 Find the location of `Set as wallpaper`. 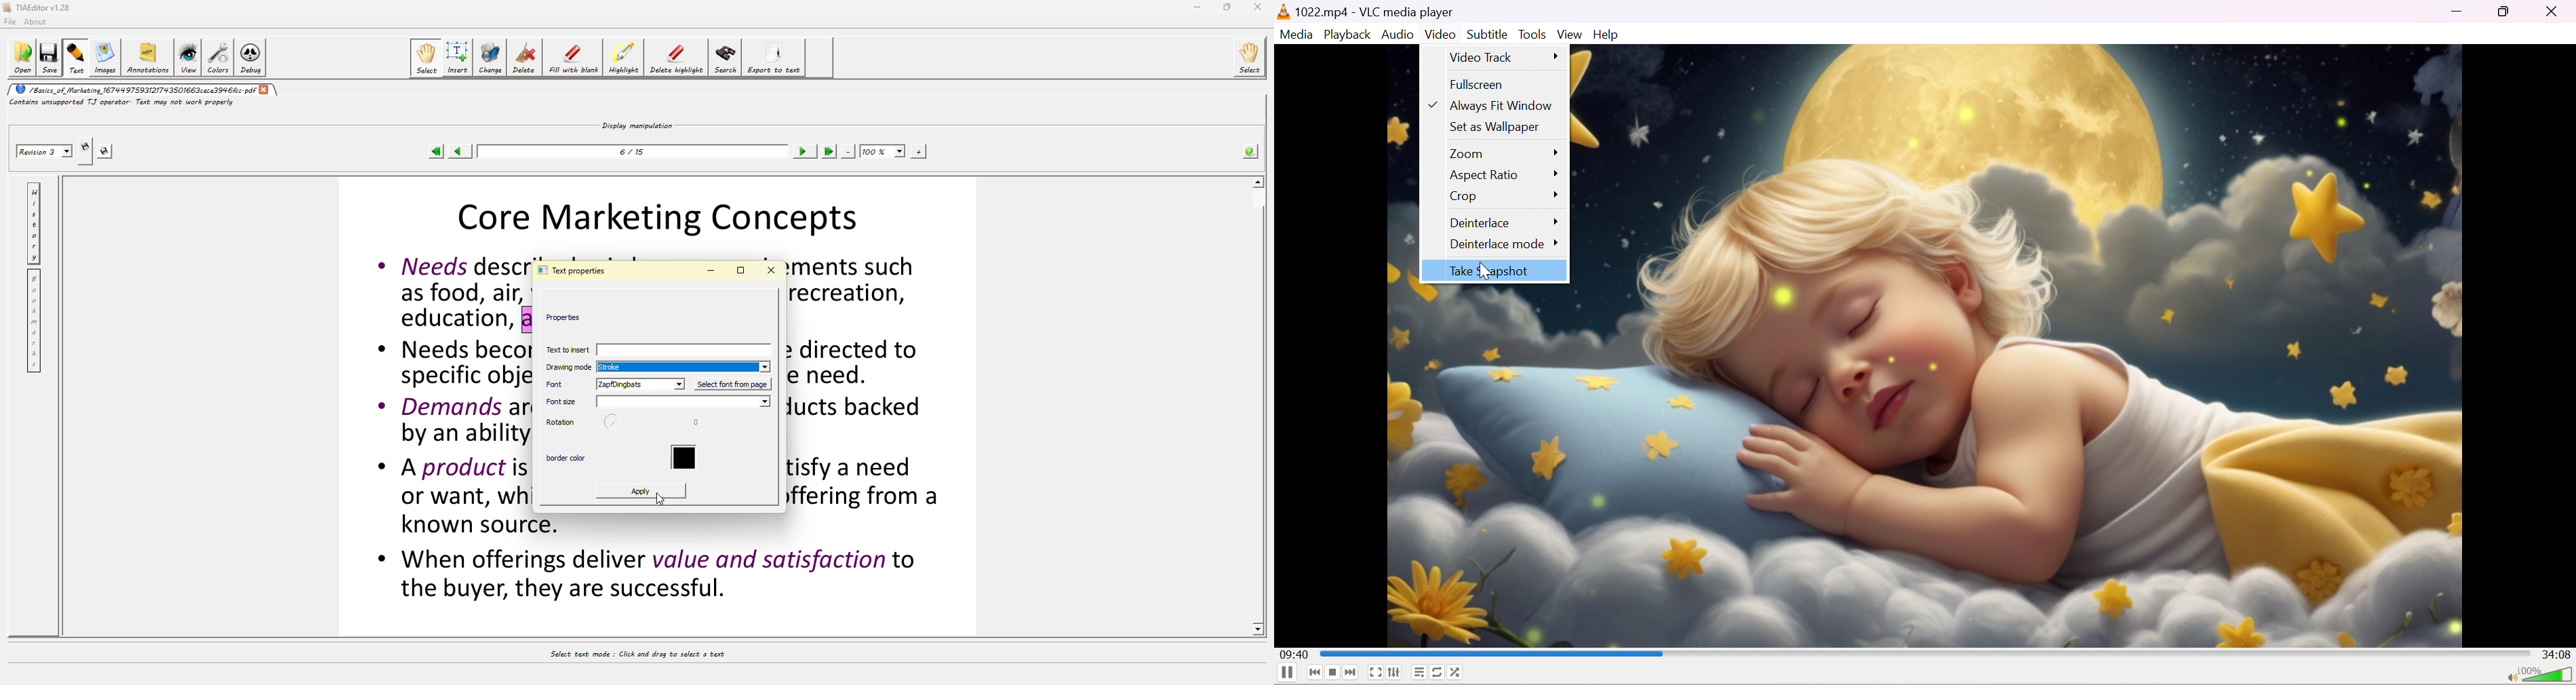

Set as wallpaper is located at coordinates (1493, 128).